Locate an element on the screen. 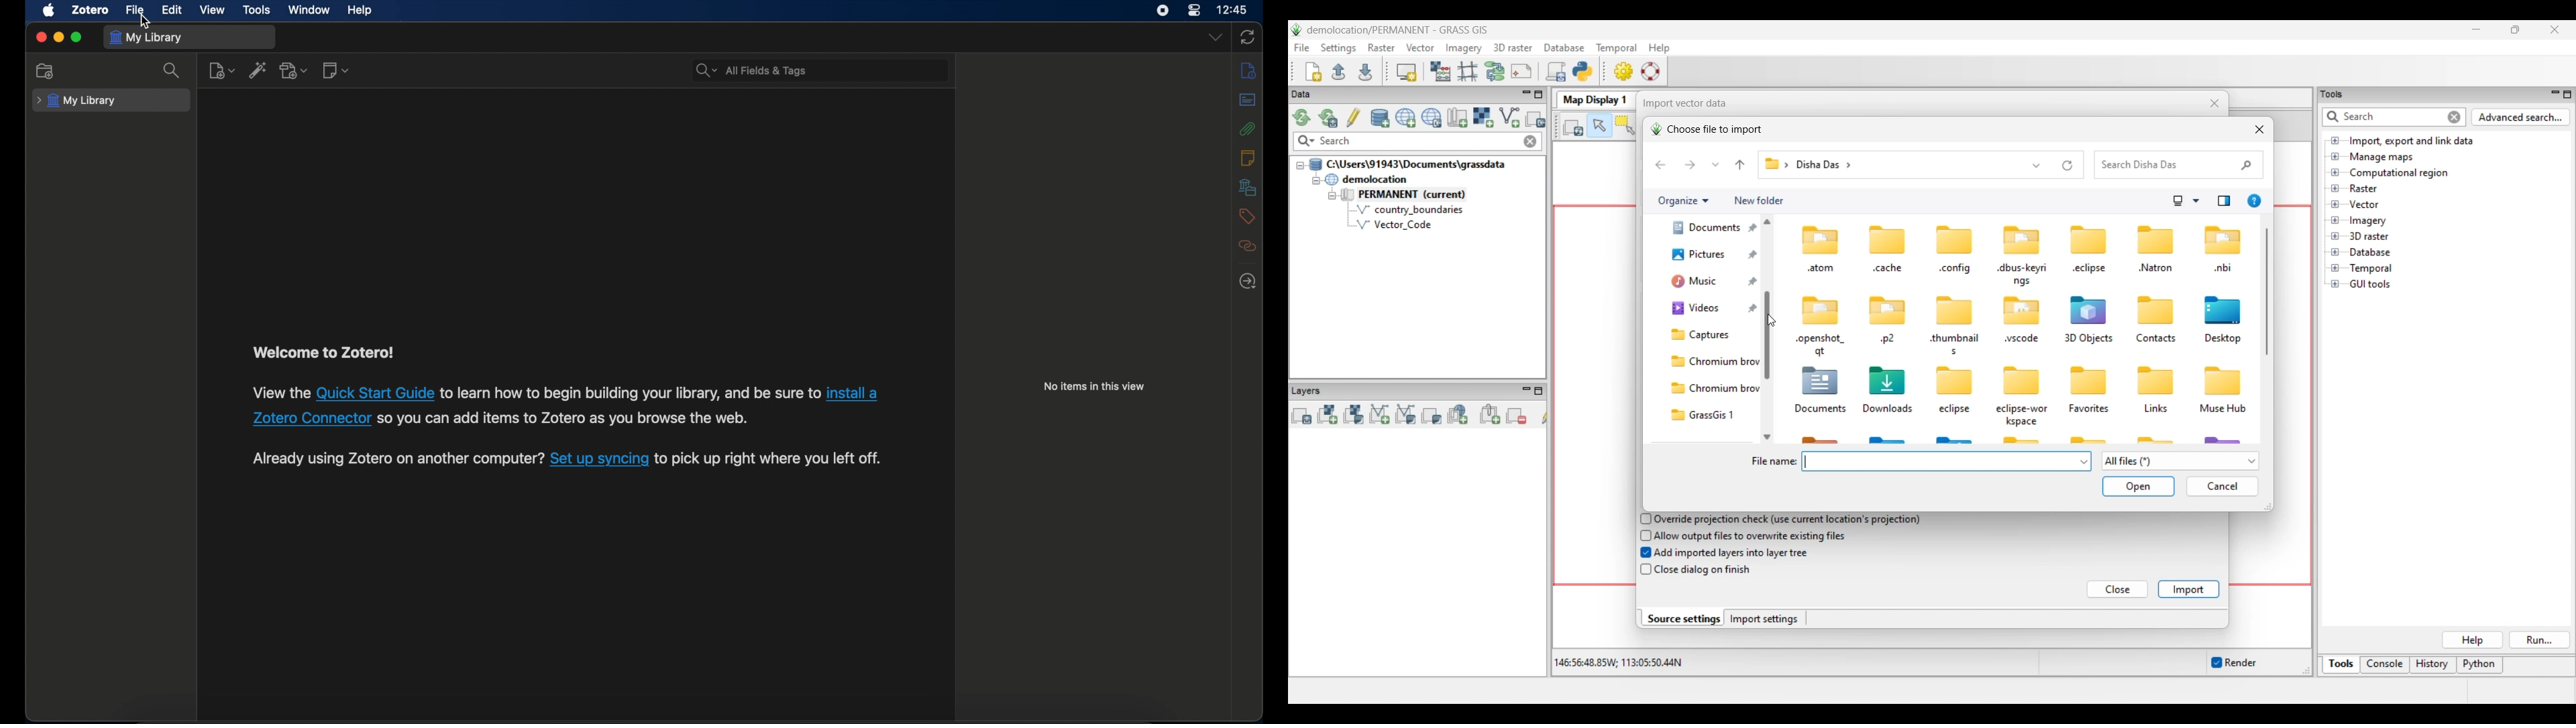 Image resolution: width=2576 pixels, height=728 pixels. time is located at coordinates (1232, 9).